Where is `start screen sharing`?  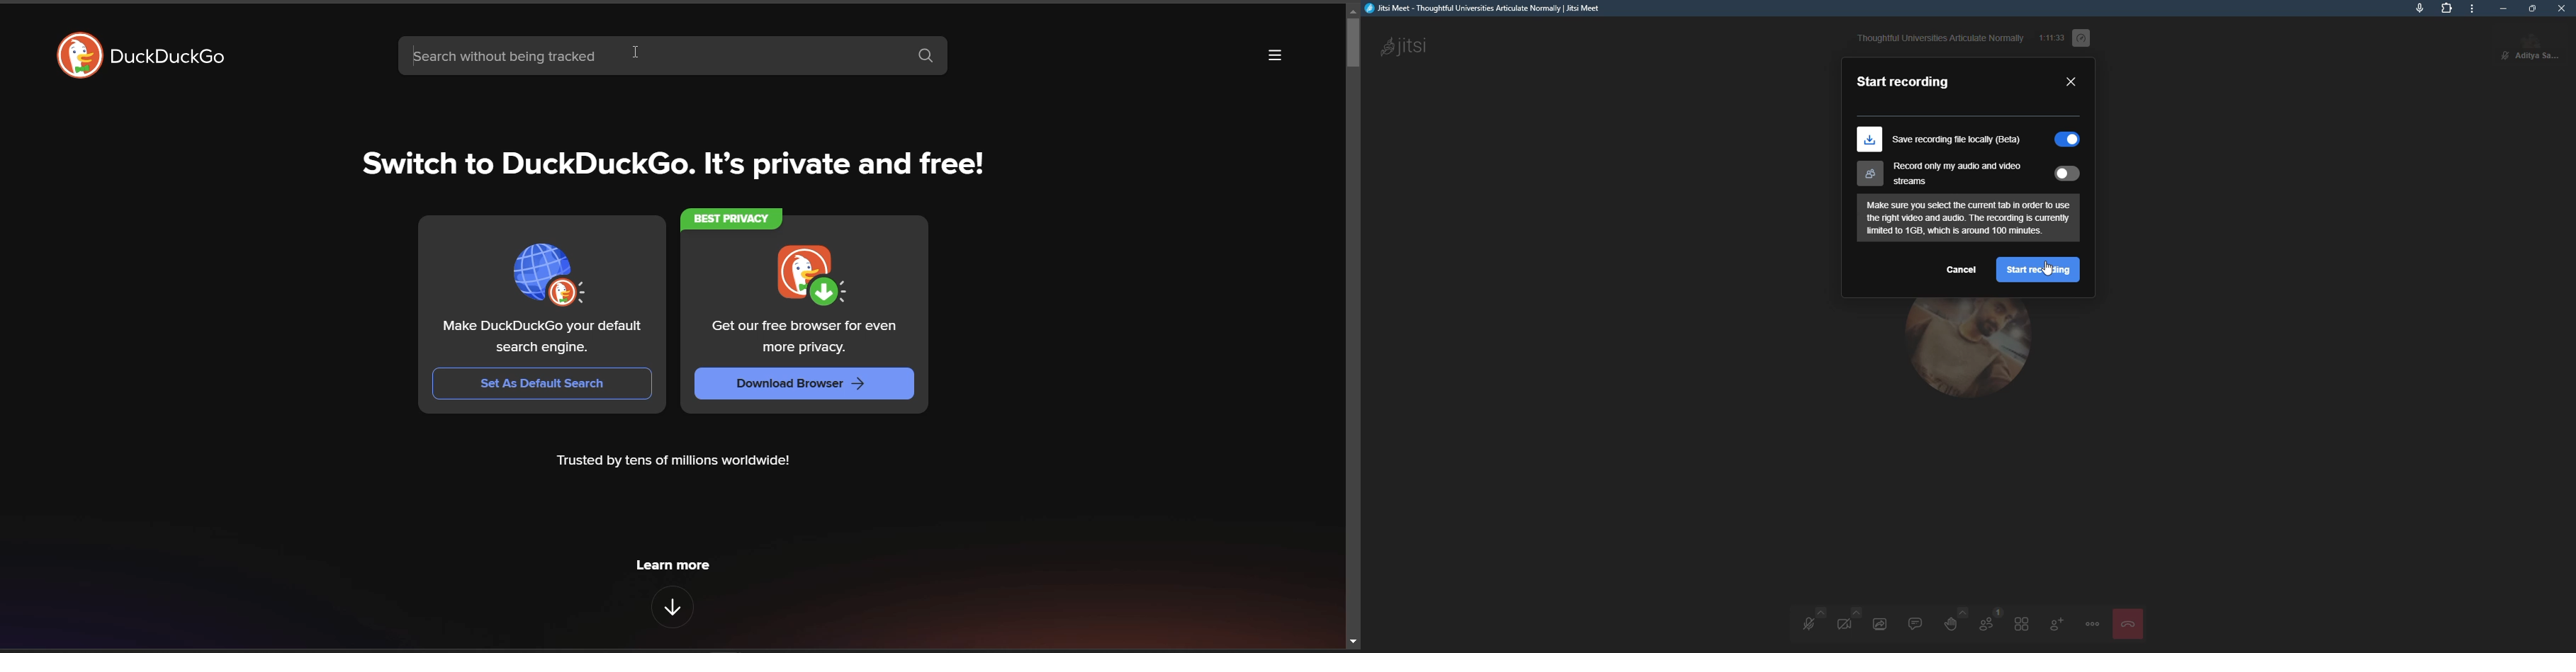 start screen sharing is located at coordinates (1881, 623).